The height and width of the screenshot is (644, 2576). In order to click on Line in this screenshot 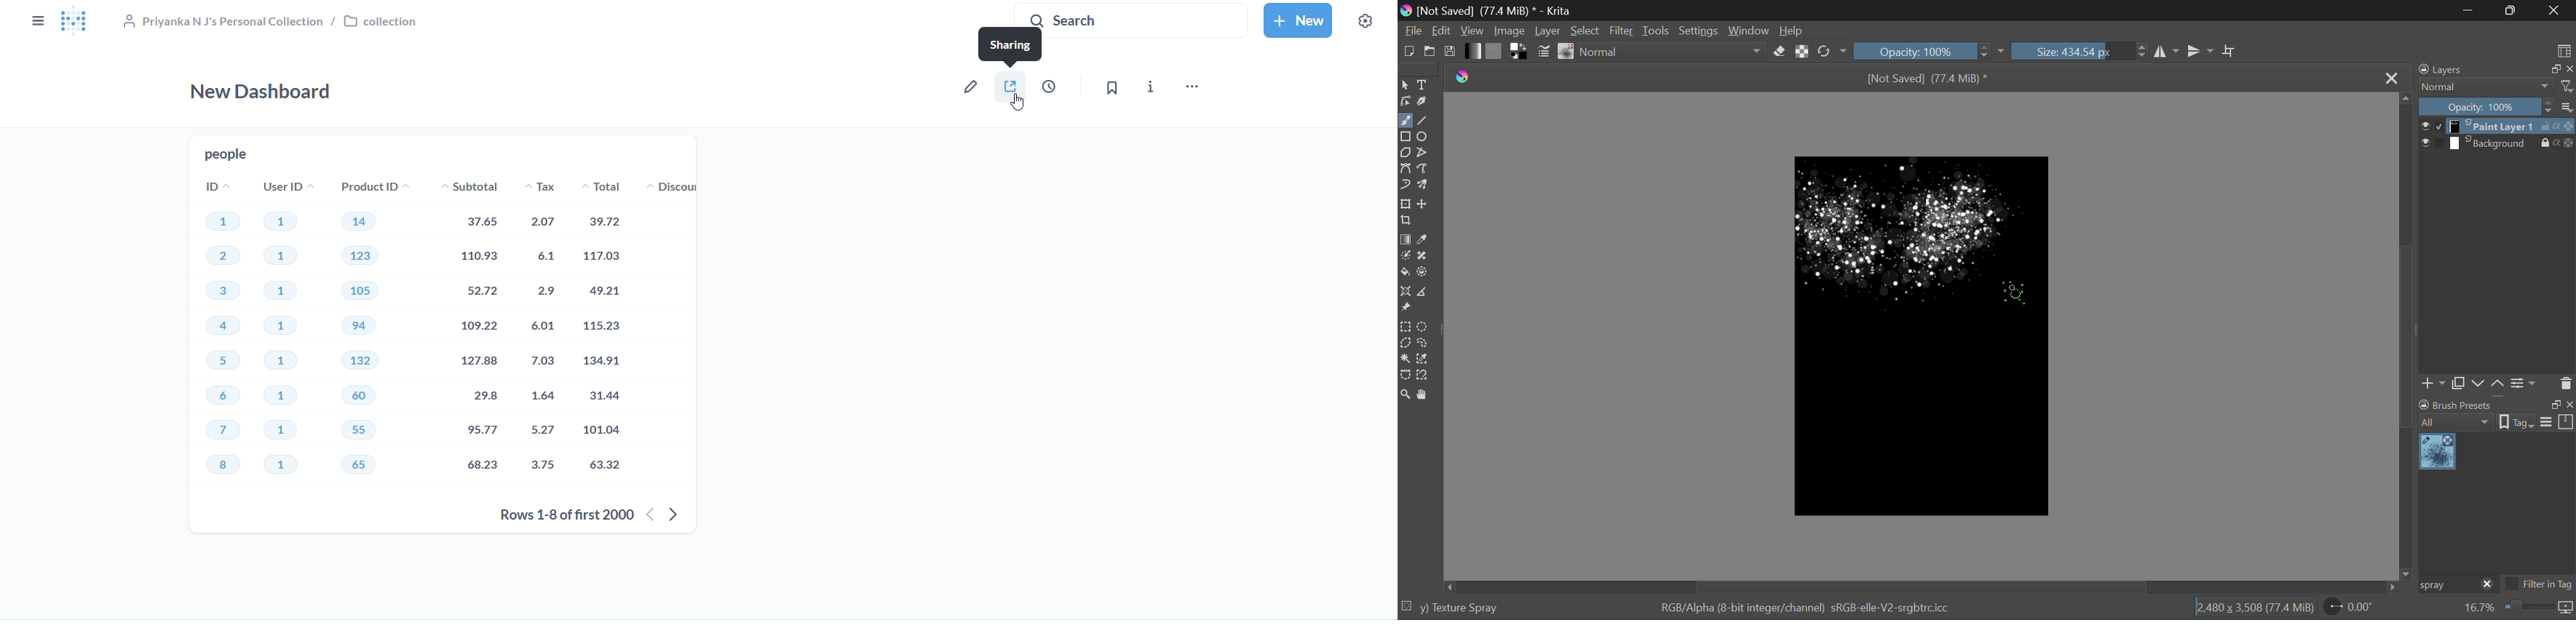, I will do `click(1423, 122)`.